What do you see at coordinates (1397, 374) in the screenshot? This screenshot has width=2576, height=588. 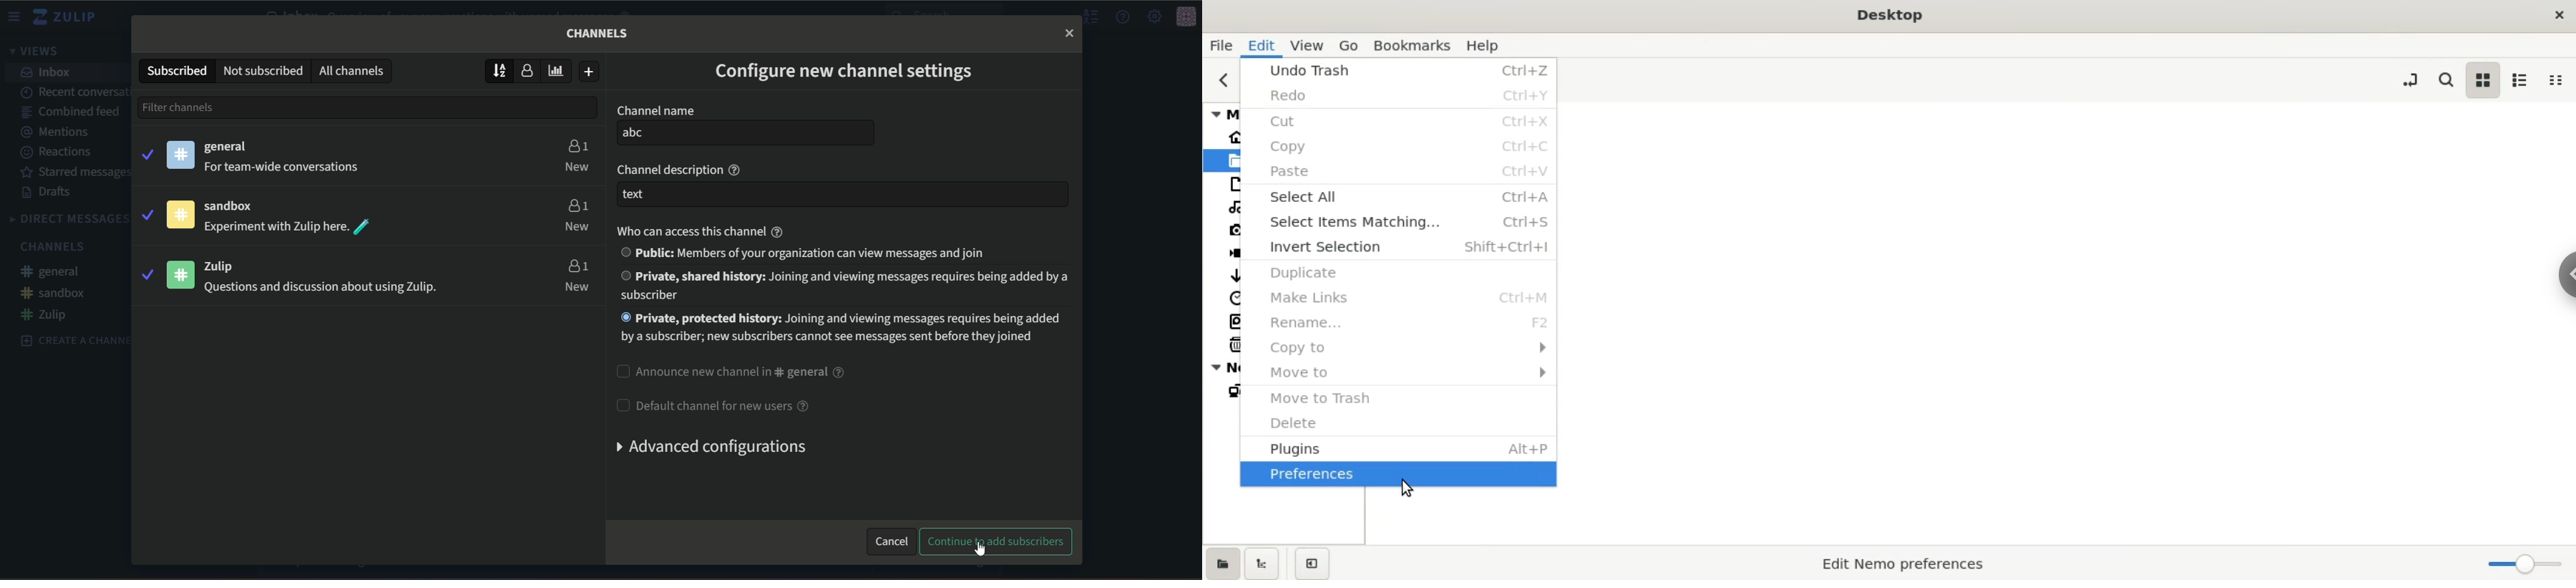 I see `move to` at bounding box center [1397, 374].